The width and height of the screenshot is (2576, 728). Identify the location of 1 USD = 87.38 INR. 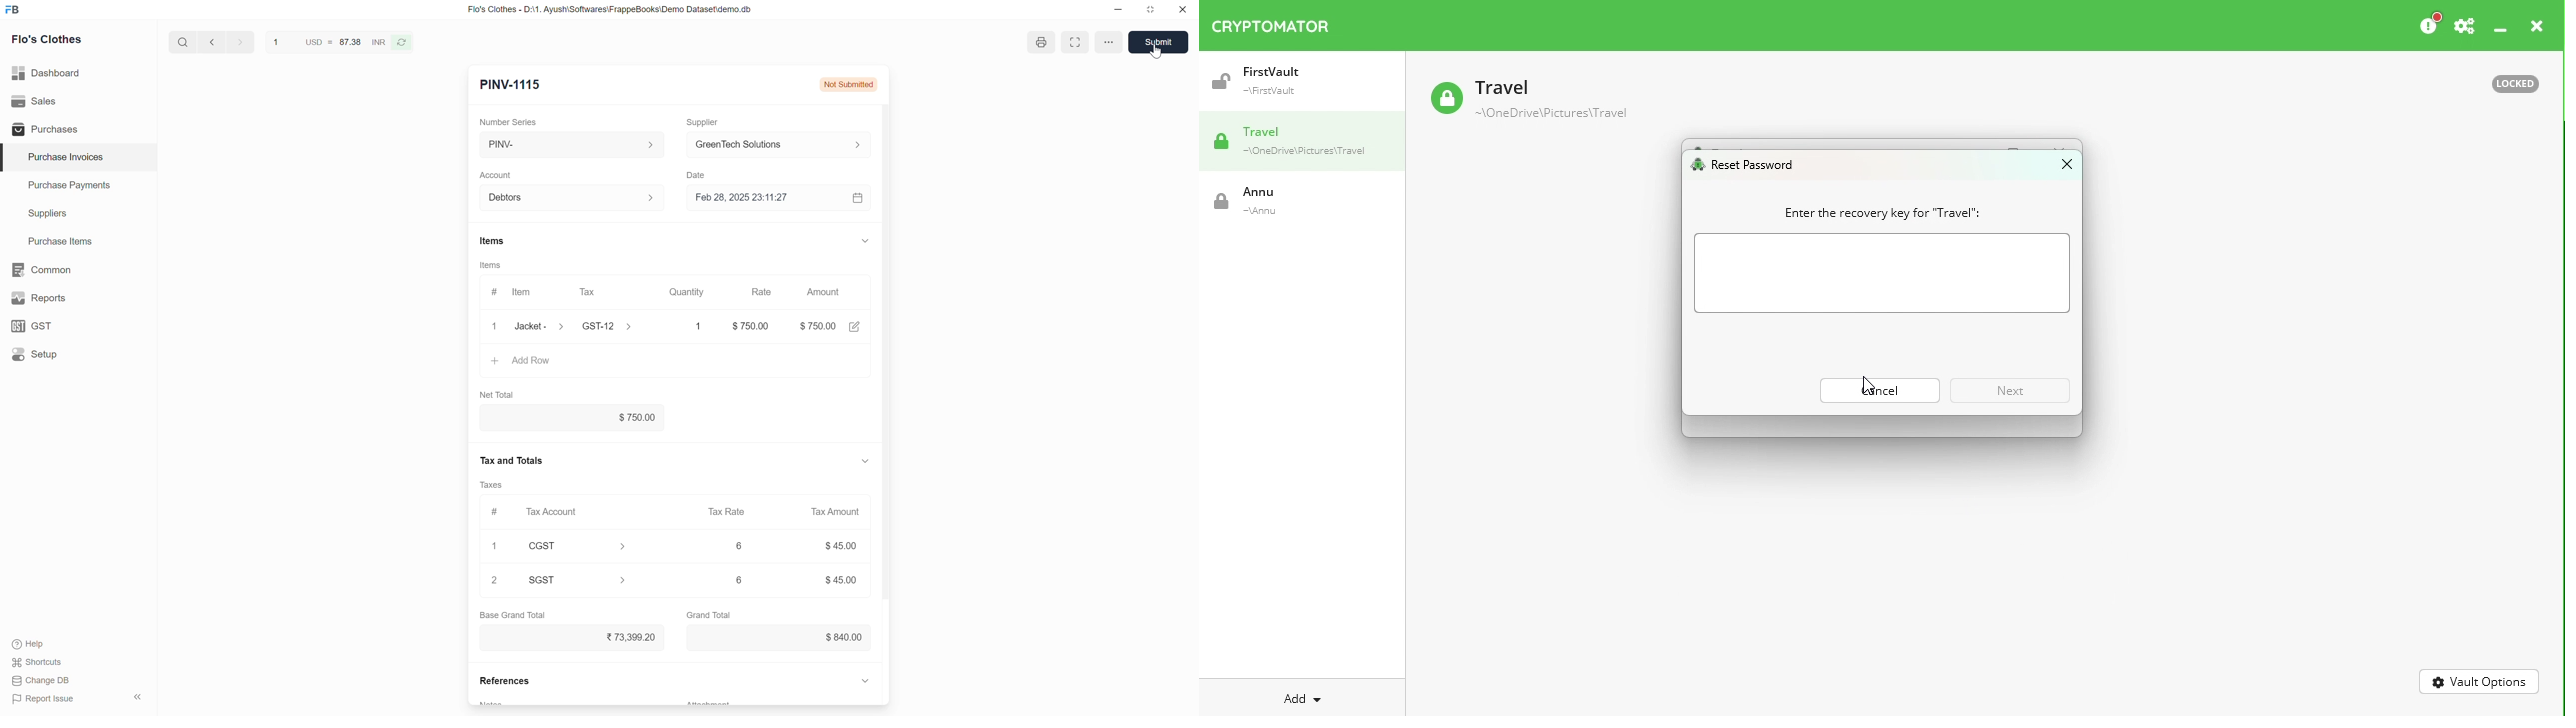
(327, 42).